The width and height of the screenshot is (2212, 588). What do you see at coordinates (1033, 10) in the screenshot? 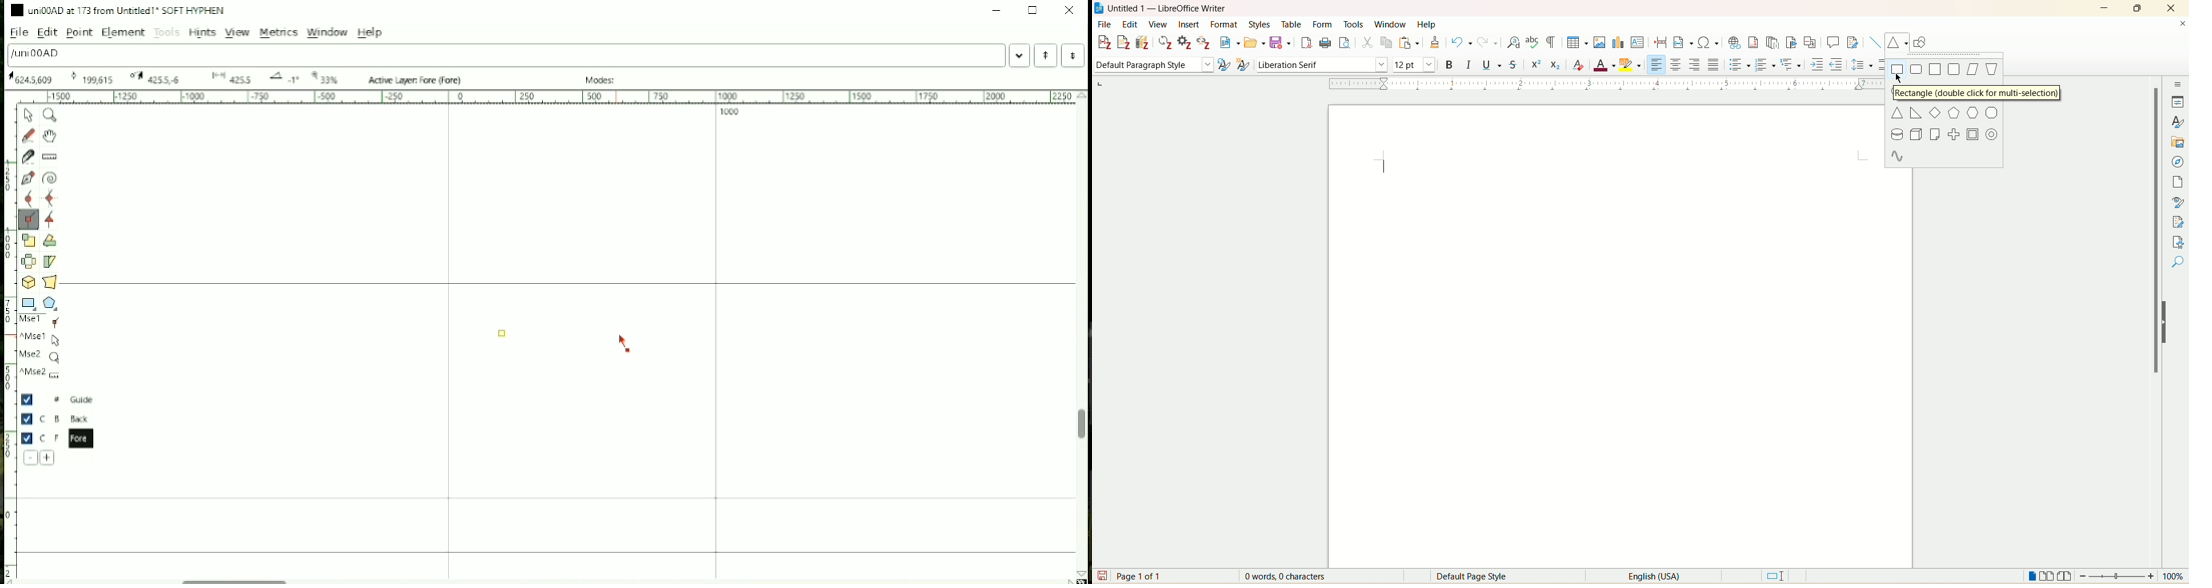
I see `Maximize` at bounding box center [1033, 10].